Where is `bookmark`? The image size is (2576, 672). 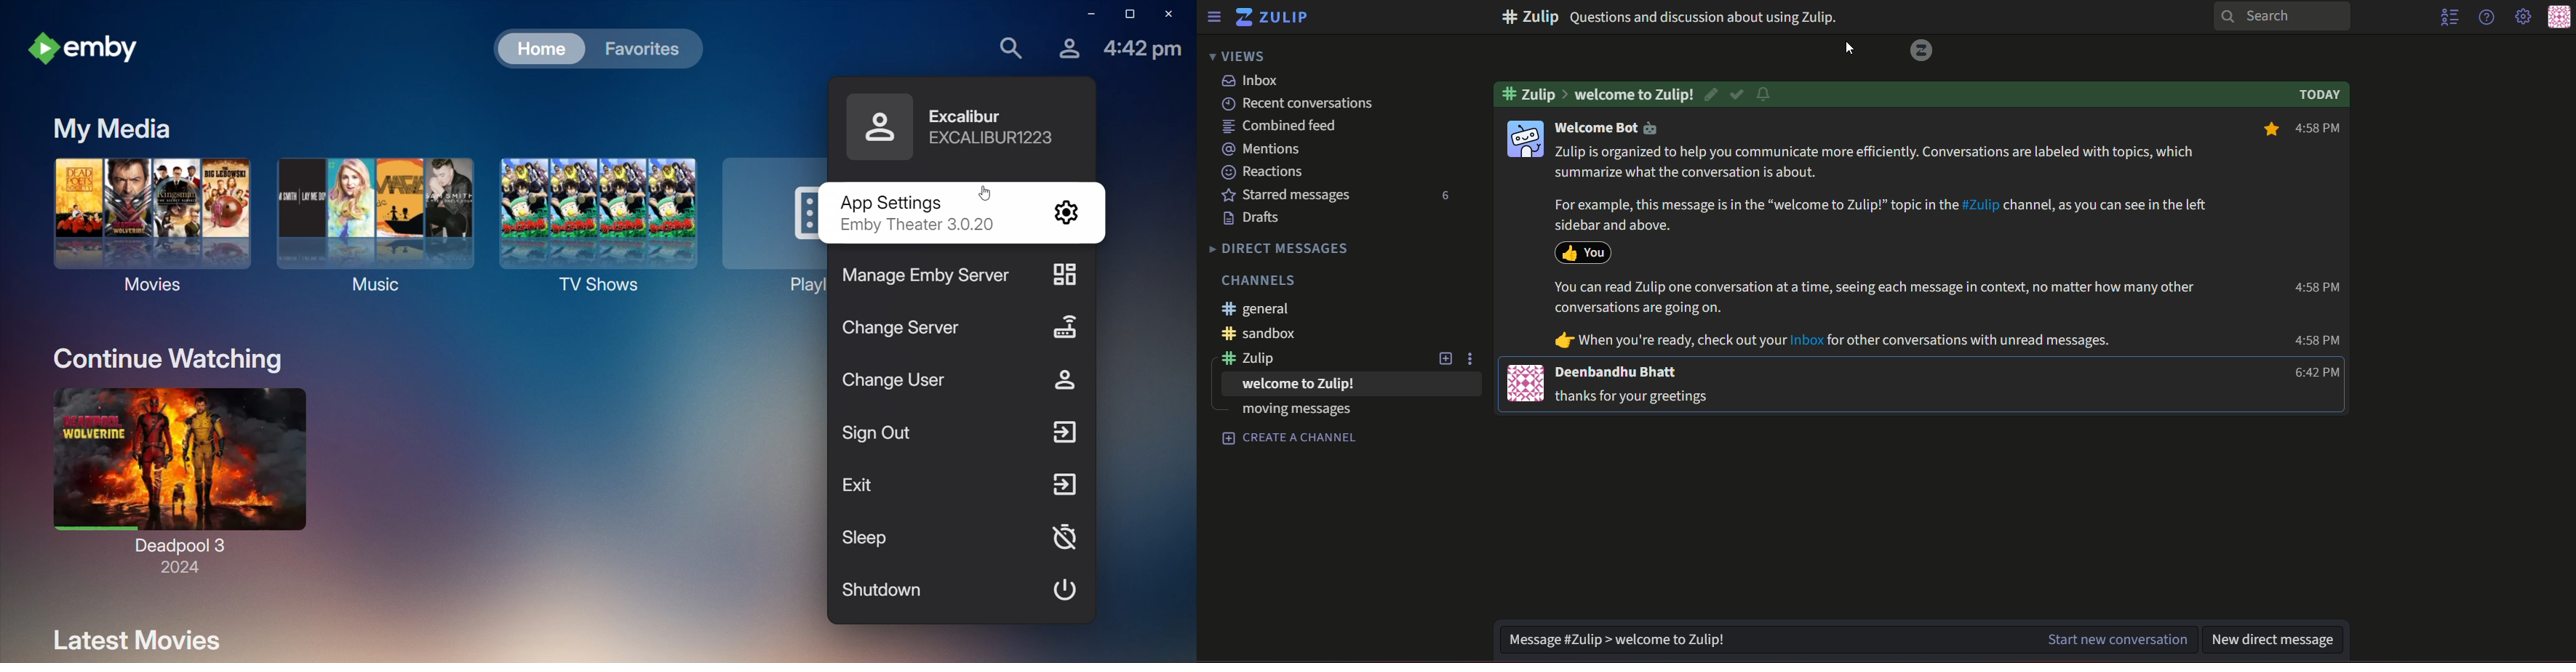
bookmark is located at coordinates (2276, 129).